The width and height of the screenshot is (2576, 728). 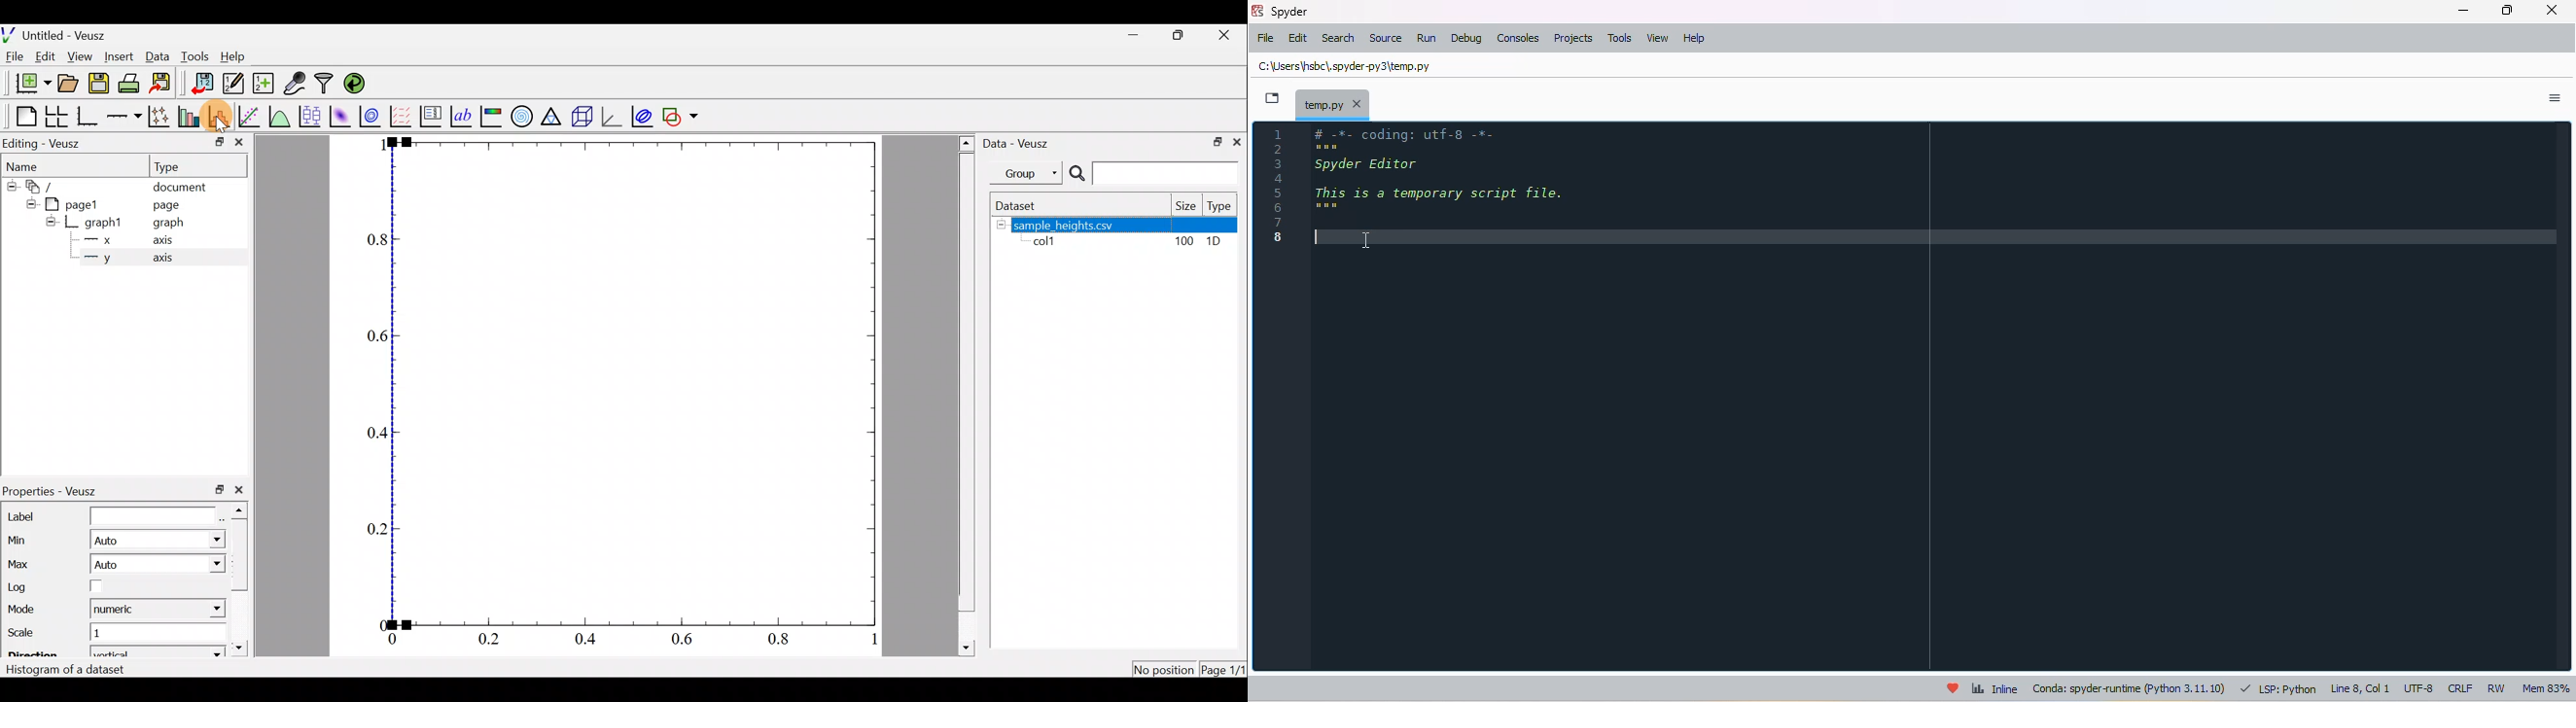 I want to click on Data - Veusz, so click(x=1021, y=144).